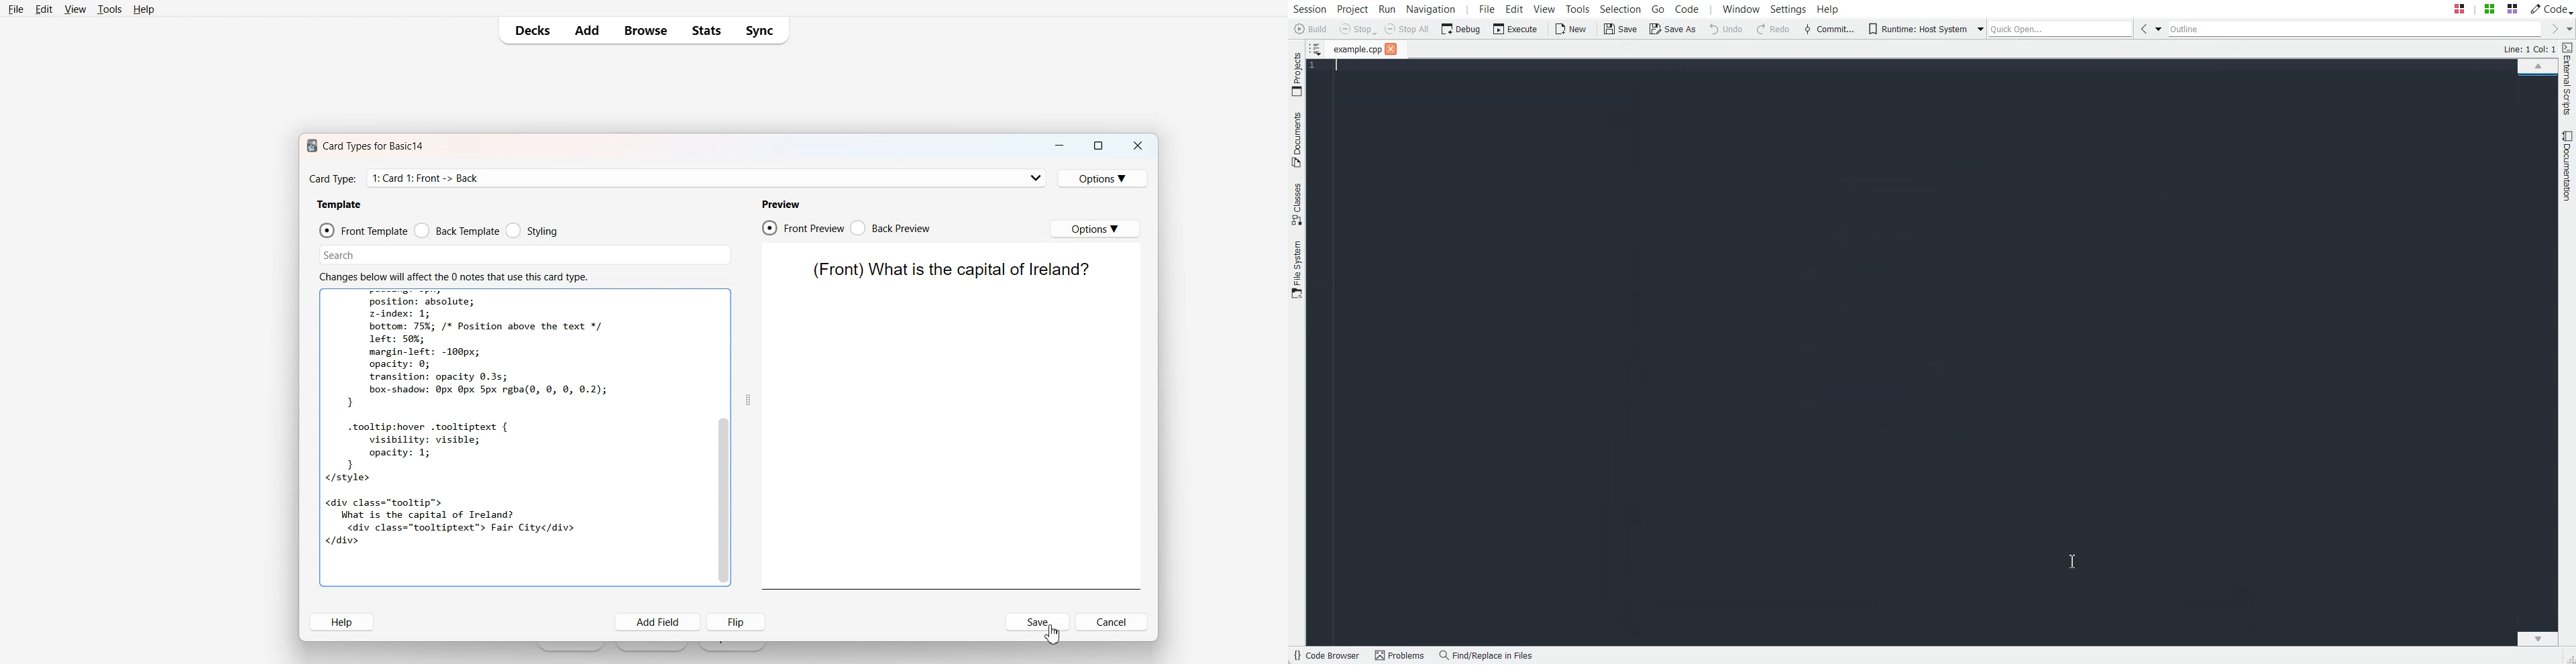 This screenshot has width=2576, height=672. What do you see at coordinates (311, 146) in the screenshot?
I see `Software logo` at bounding box center [311, 146].